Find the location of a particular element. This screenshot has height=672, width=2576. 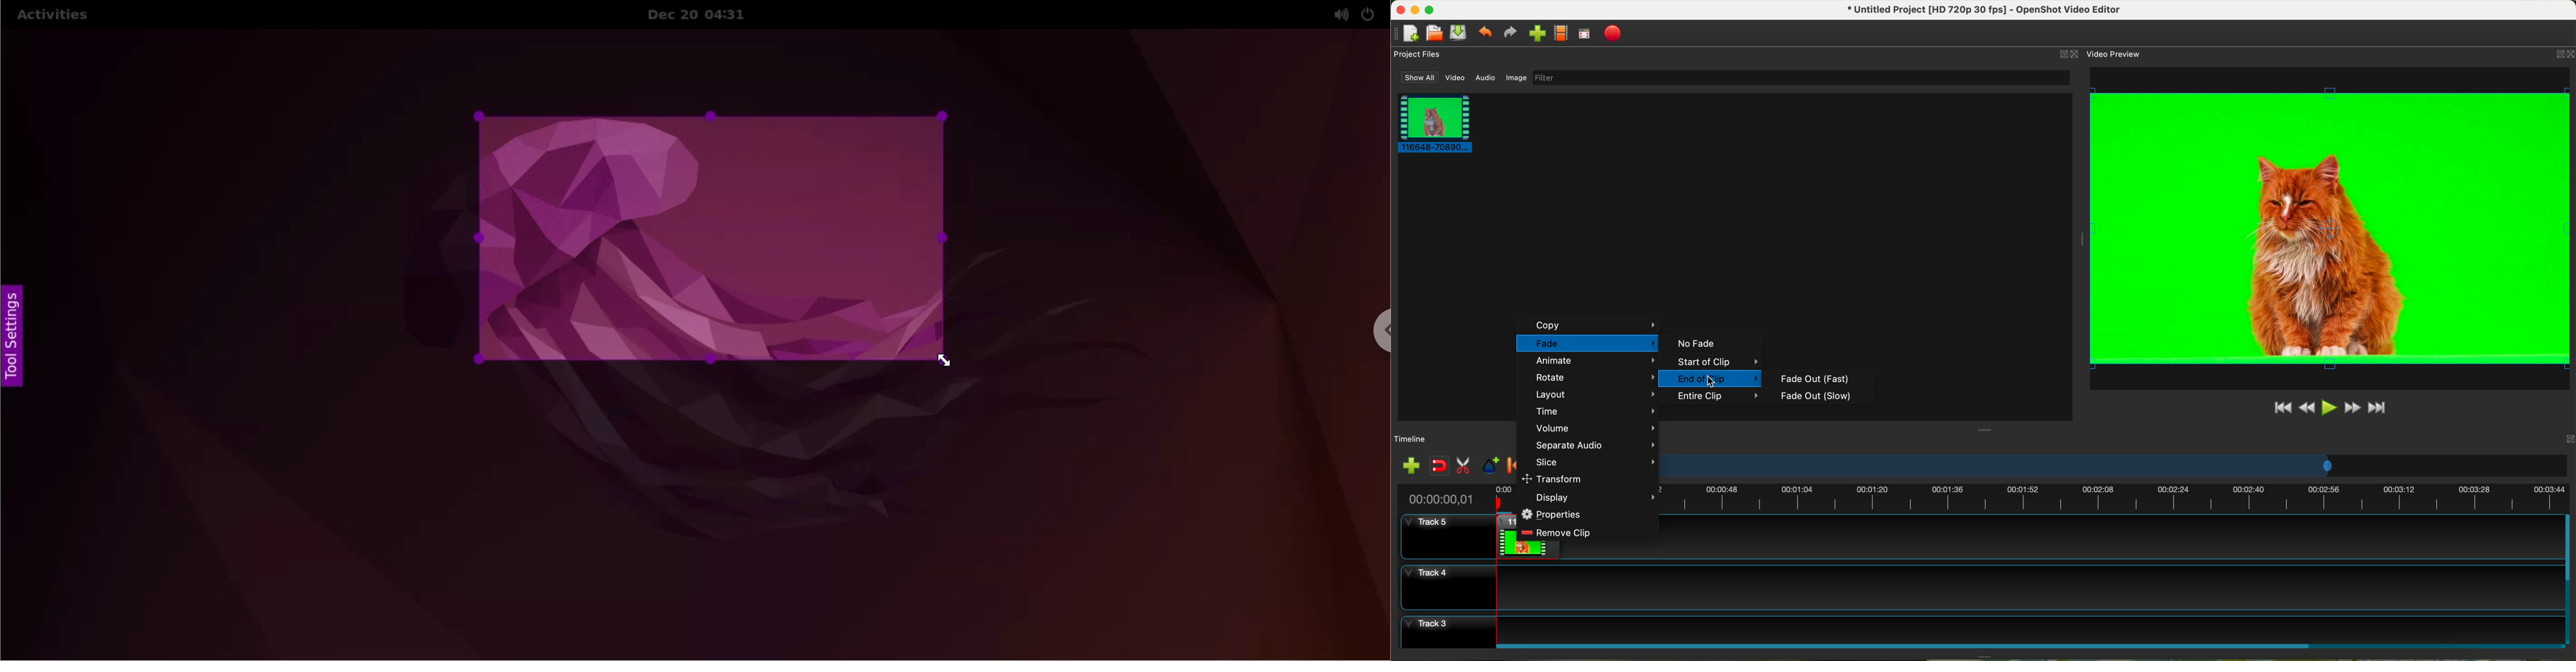

Dec 20 04:31 is located at coordinates (702, 15).